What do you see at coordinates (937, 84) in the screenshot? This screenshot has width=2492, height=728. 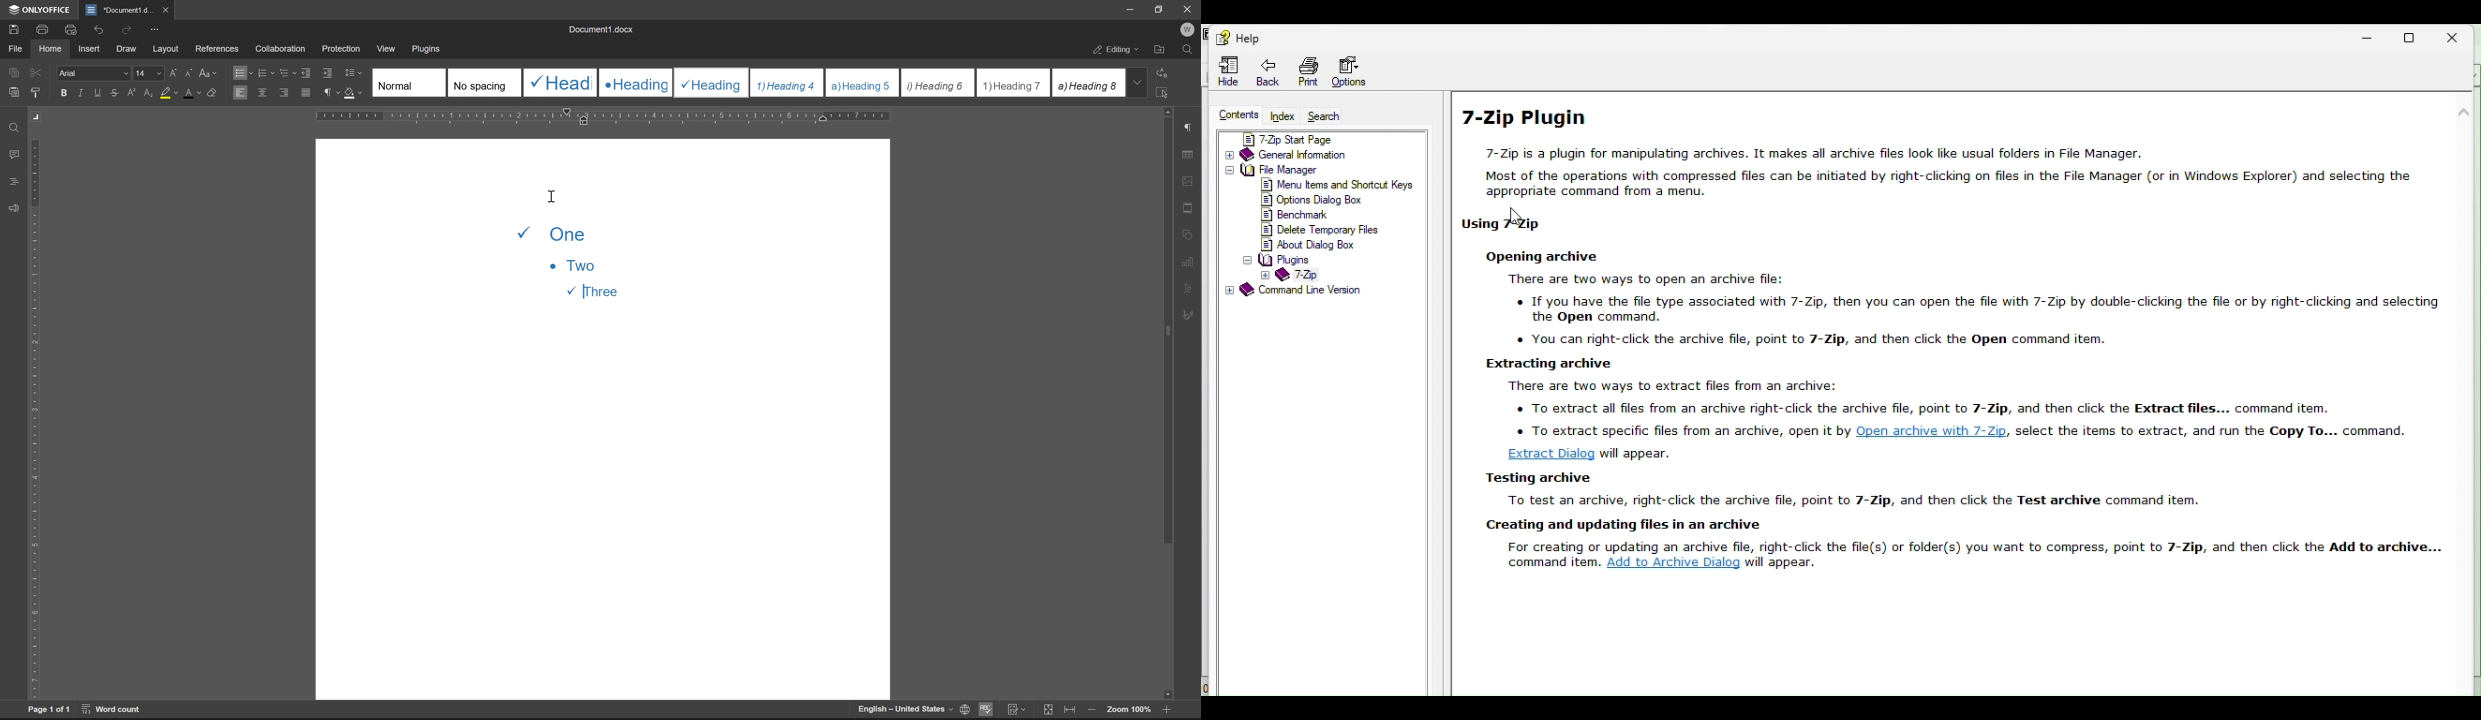 I see `Heading 6` at bounding box center [937, 84].